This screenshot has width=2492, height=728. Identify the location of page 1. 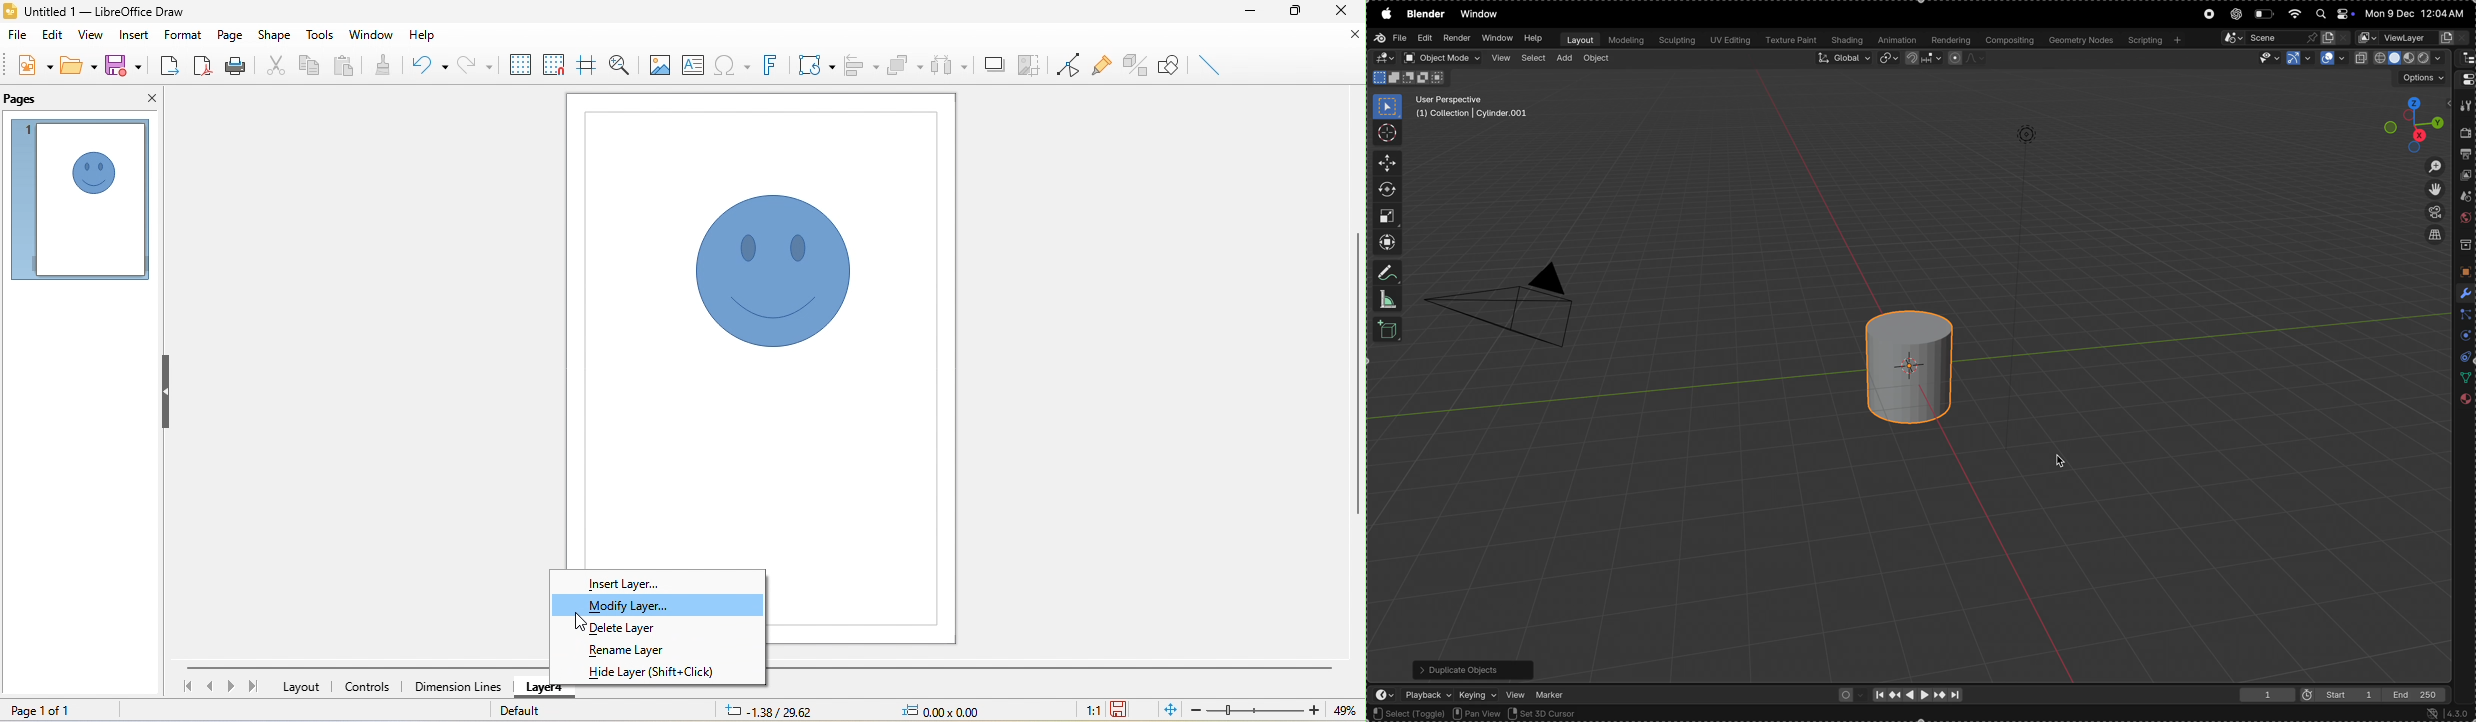
(79, 200).